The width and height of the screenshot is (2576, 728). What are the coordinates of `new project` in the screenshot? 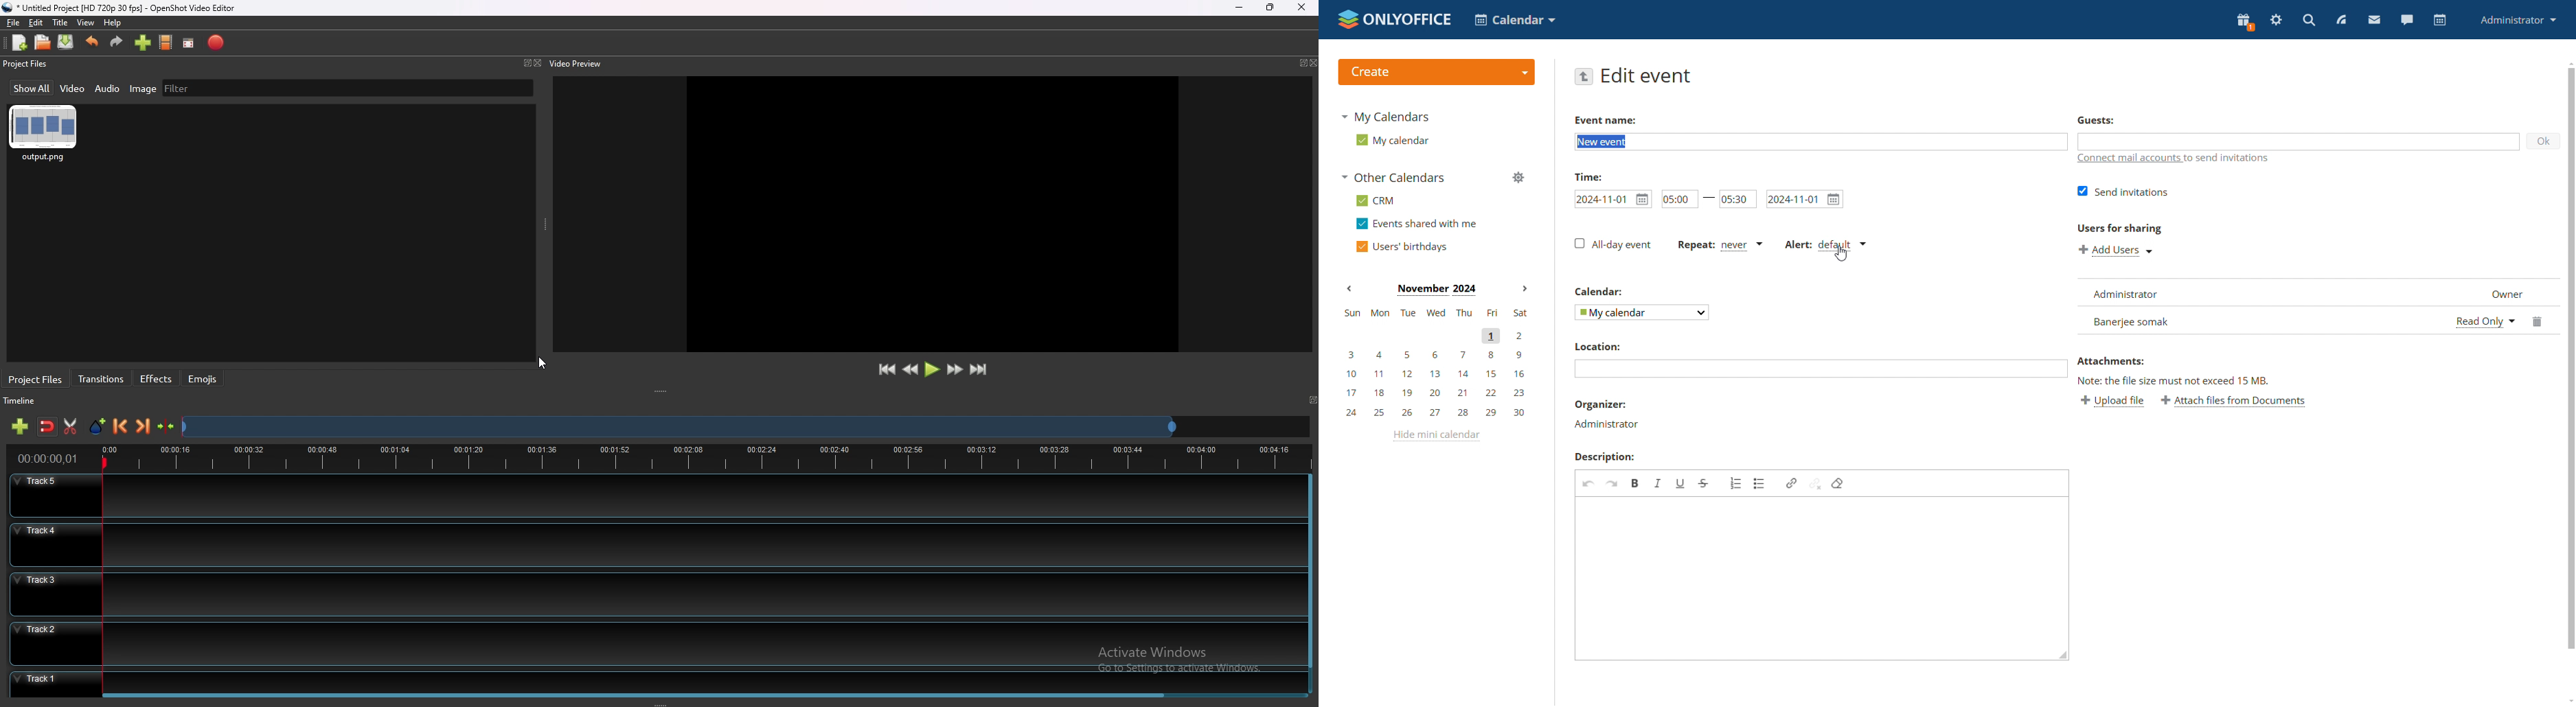 It's located at (20, 43).